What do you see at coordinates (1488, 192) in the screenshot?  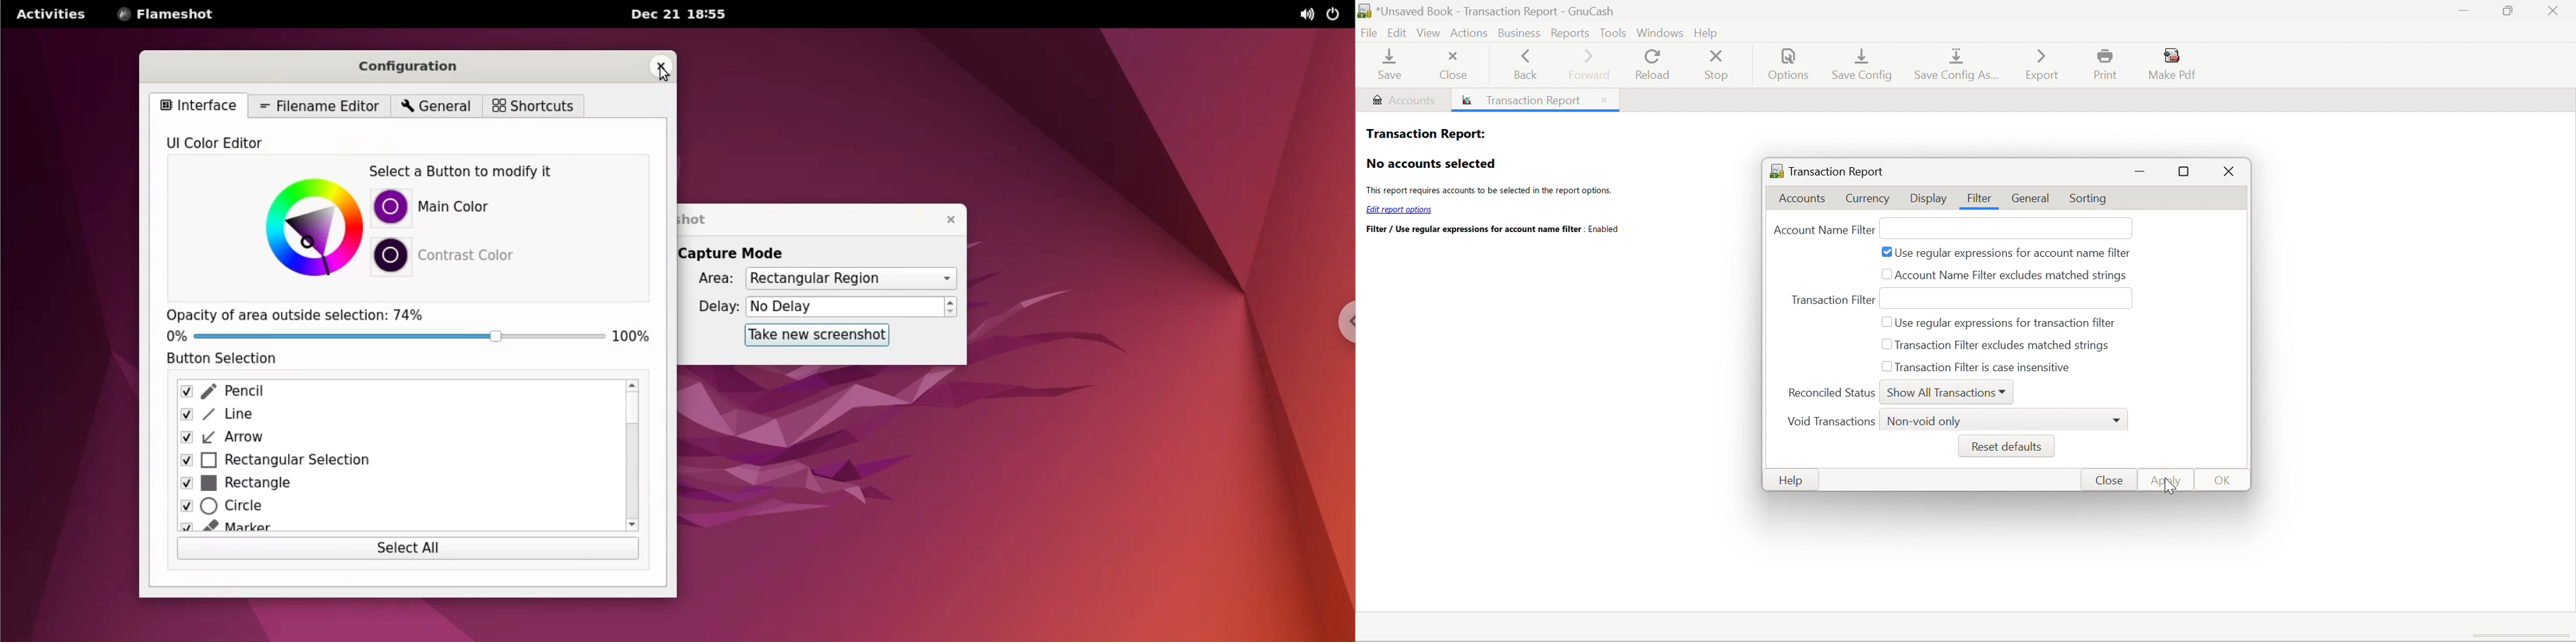 I see `The report requires accounts to be selected in the report options` at bounding box center [1488, 192].